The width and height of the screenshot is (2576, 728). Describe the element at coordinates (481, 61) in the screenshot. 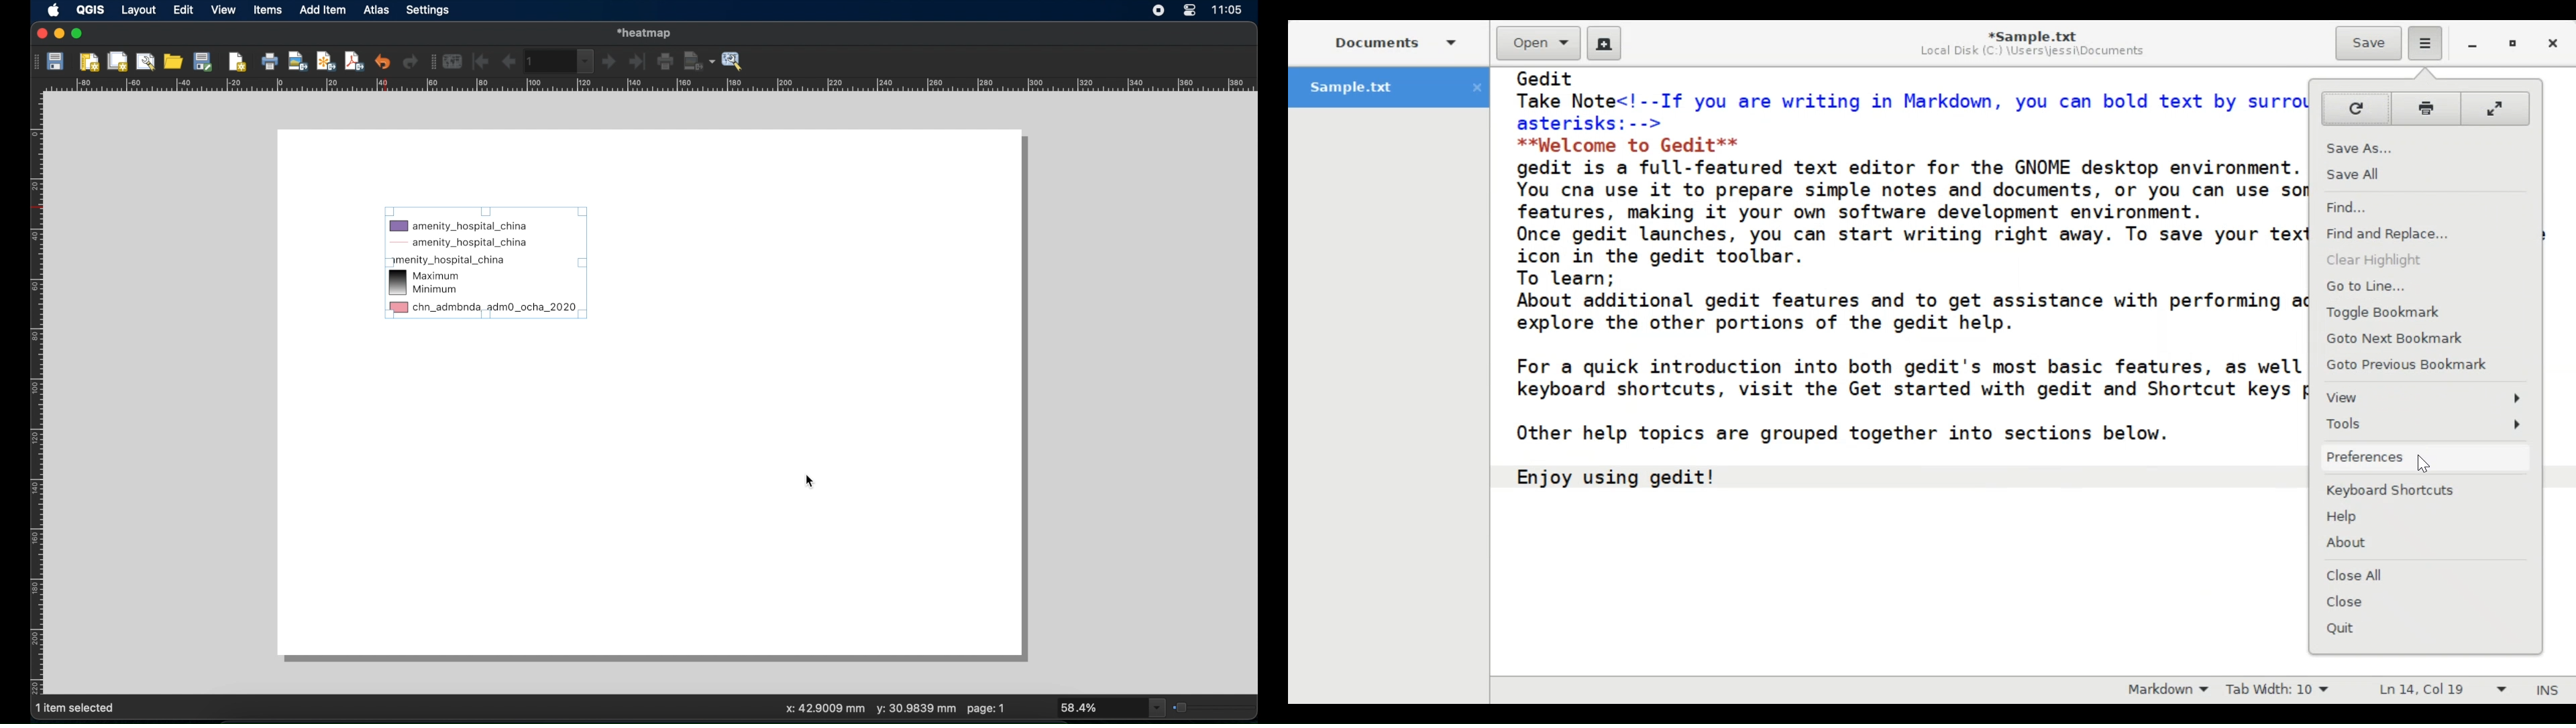

I see `first feature` at that location.